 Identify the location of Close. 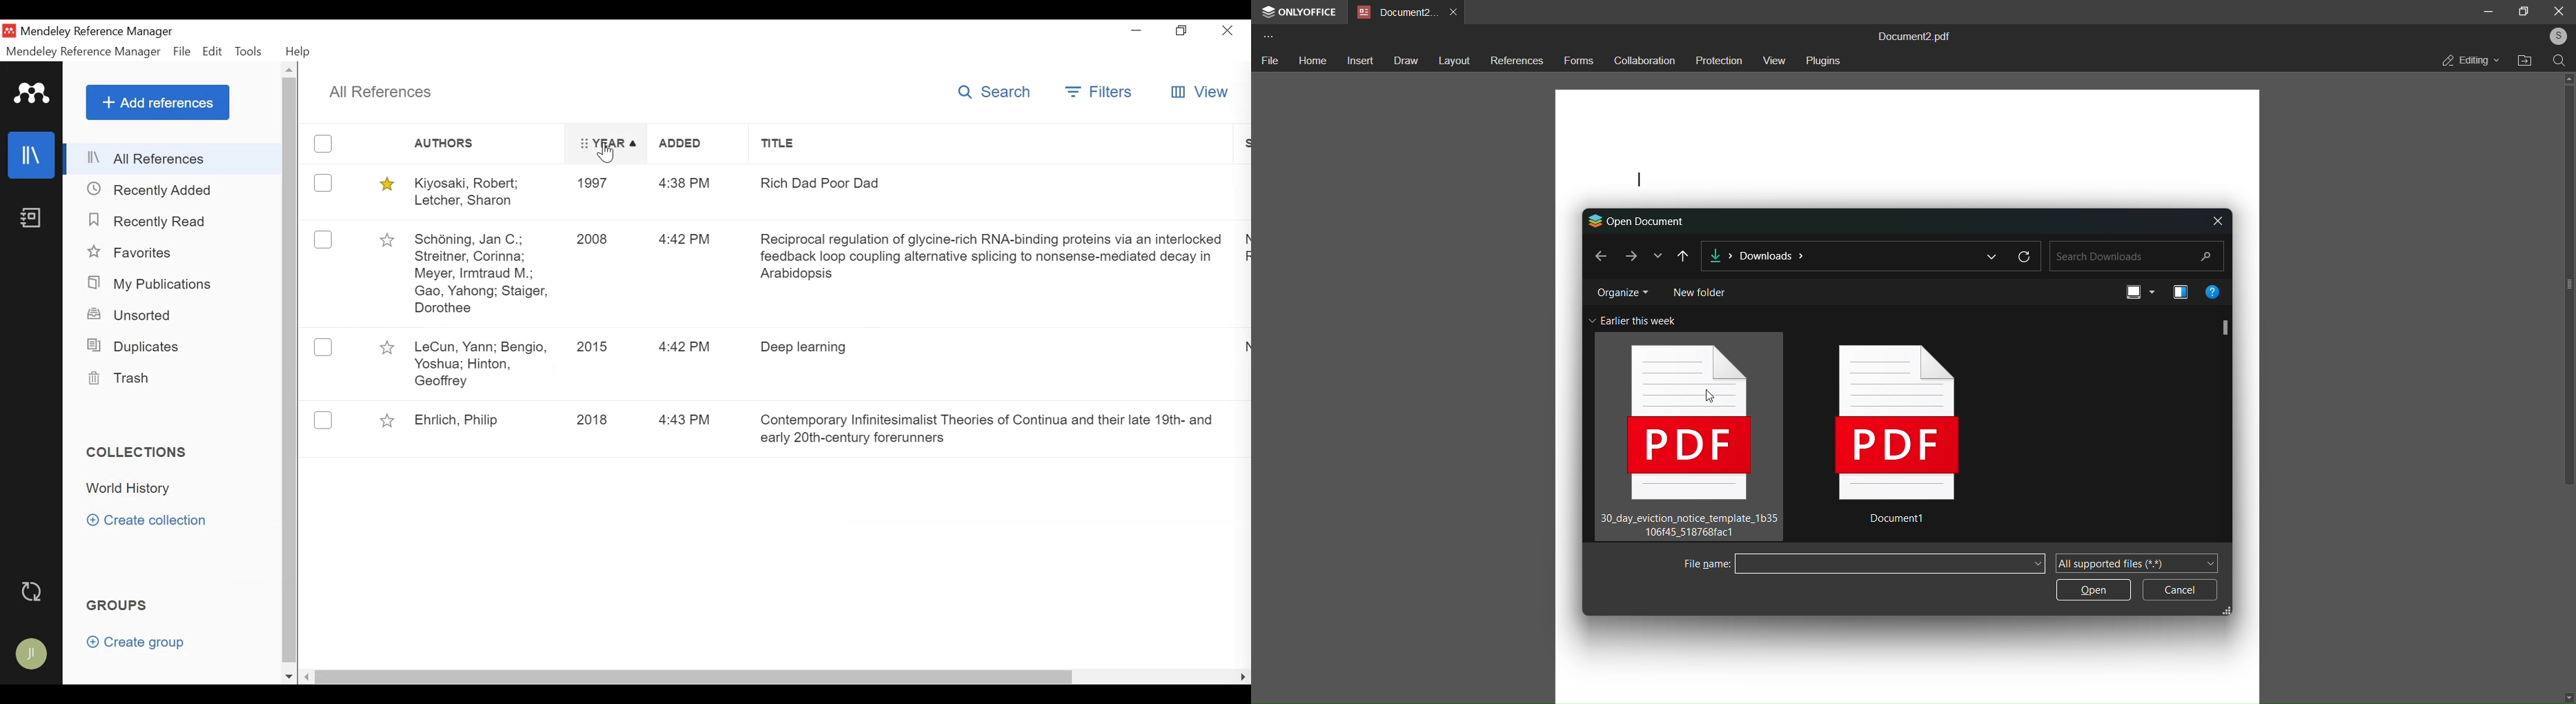
(1230, 30).